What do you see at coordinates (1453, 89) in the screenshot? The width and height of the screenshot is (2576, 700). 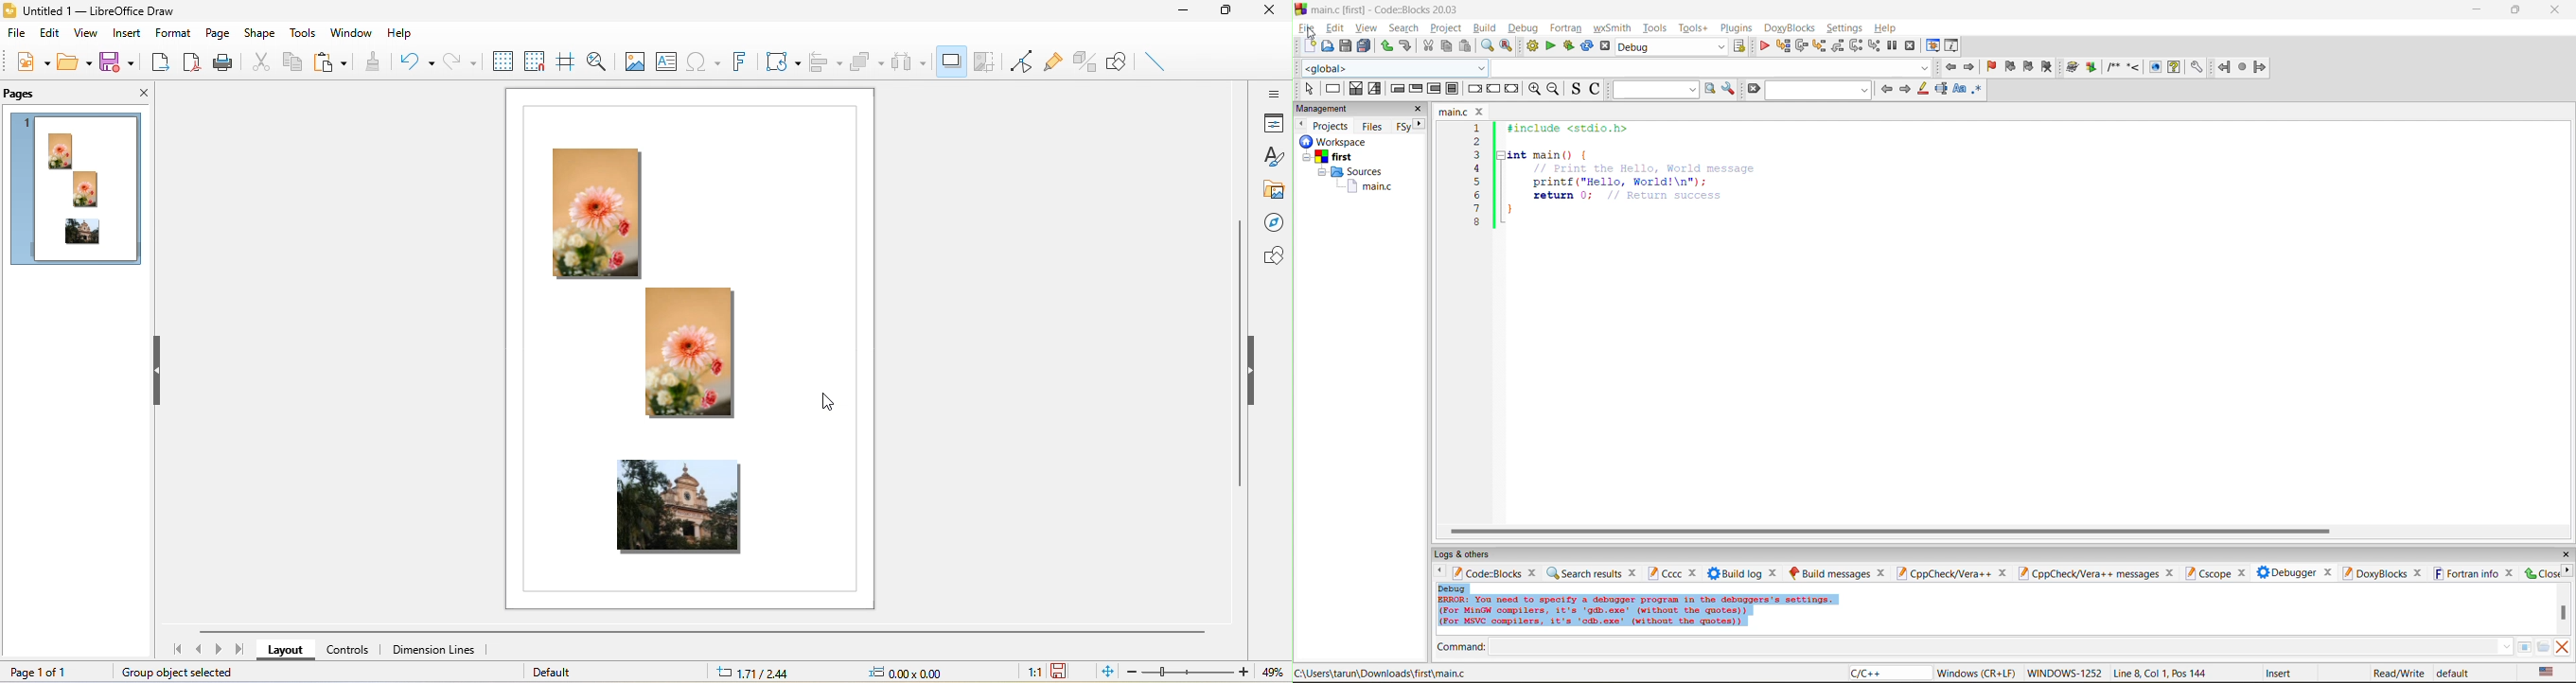 I see `block instruction` at bounding box center [1453, 89].